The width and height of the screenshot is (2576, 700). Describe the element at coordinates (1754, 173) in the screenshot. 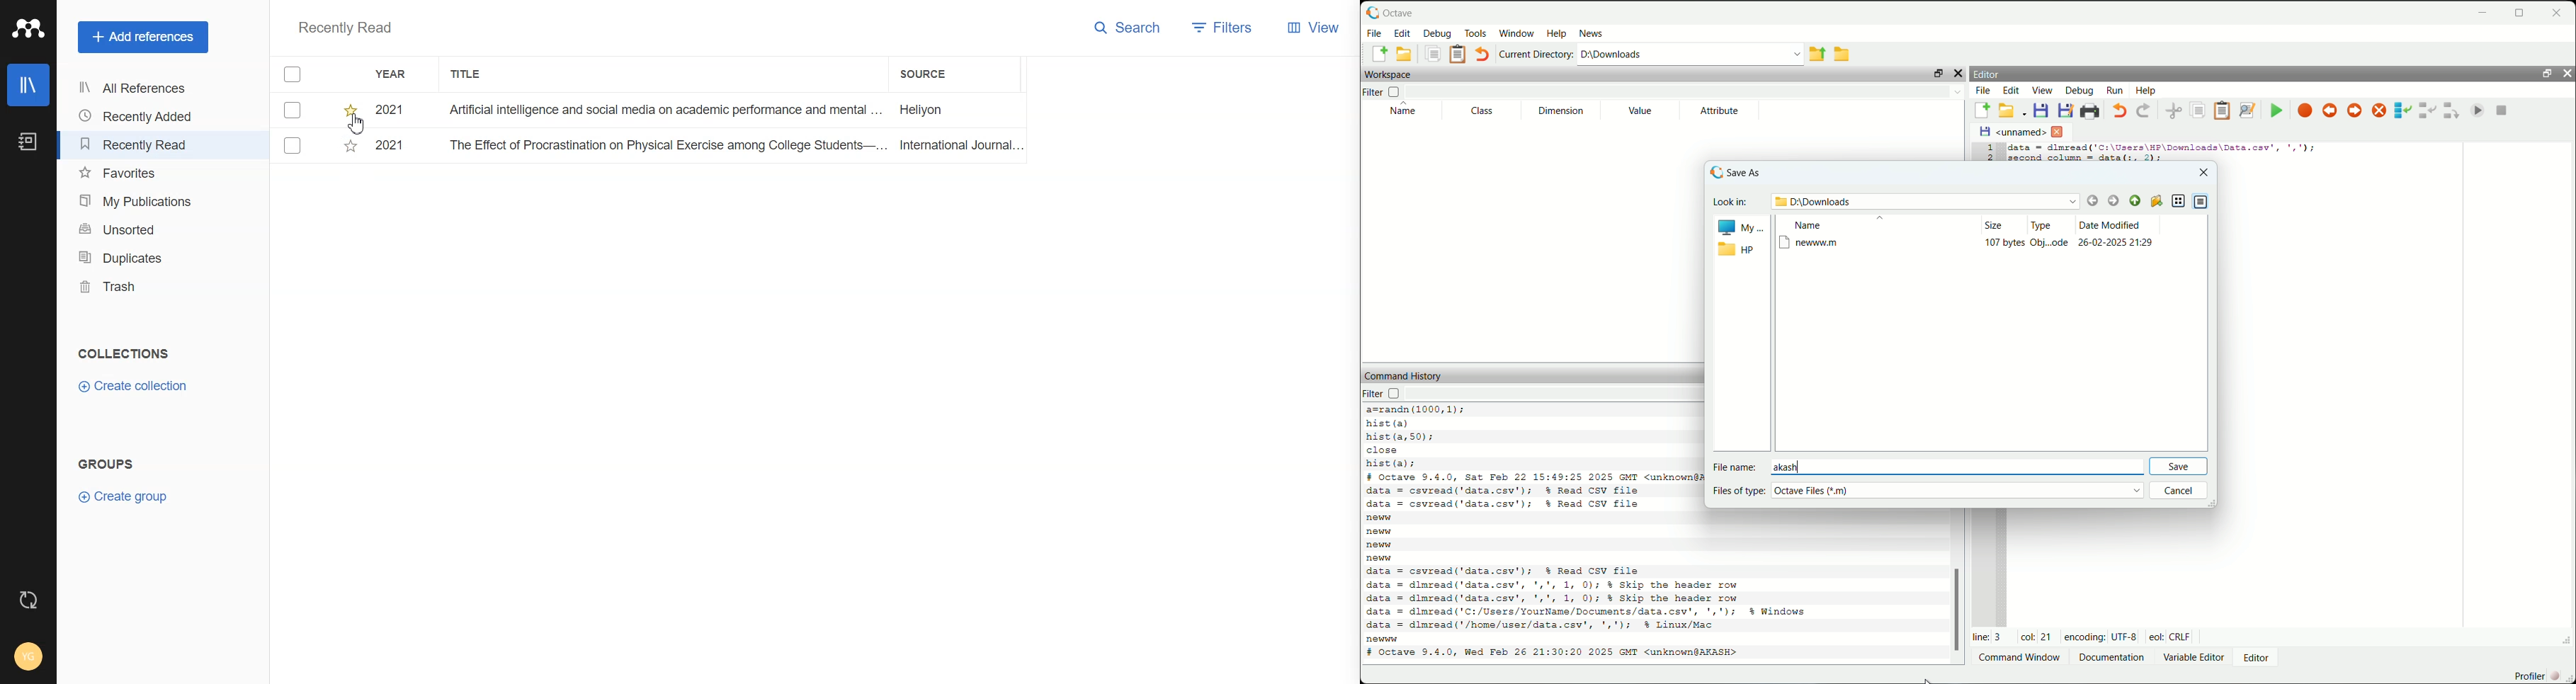

I see `save as` at that location.